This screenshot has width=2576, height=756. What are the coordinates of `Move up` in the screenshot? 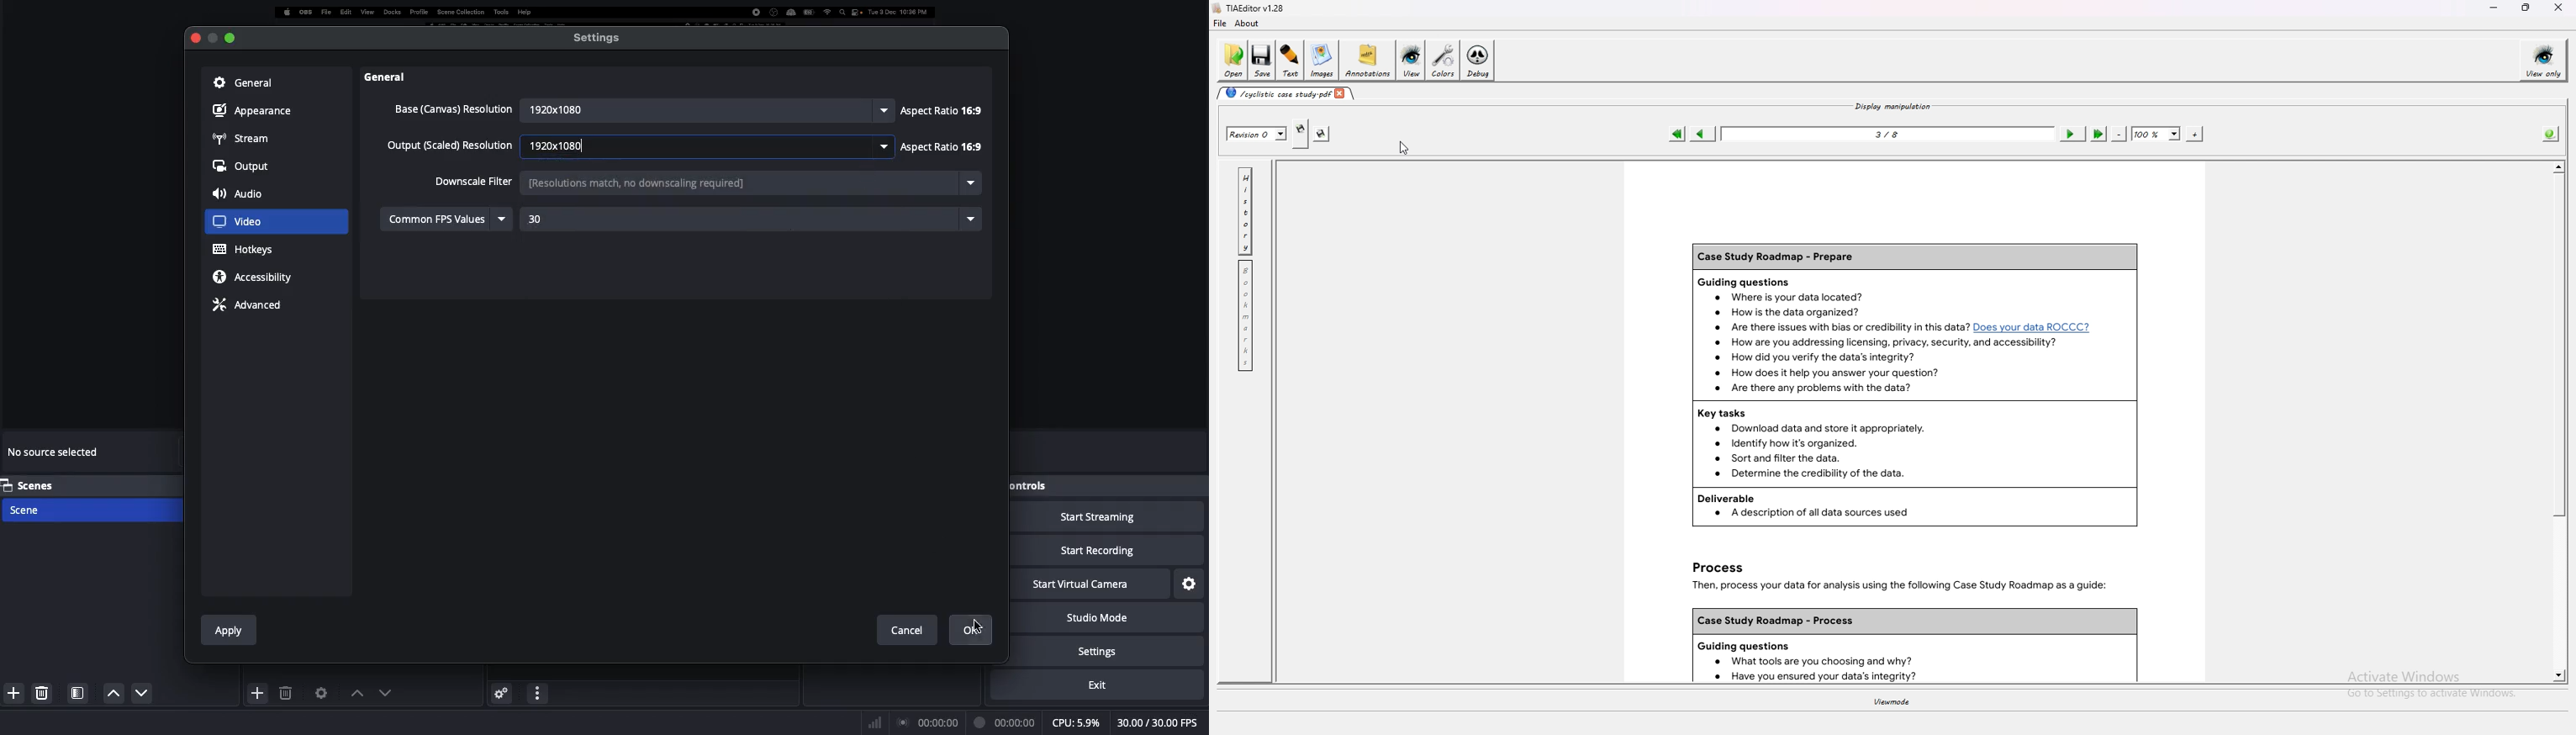 It's located at (354, 693).